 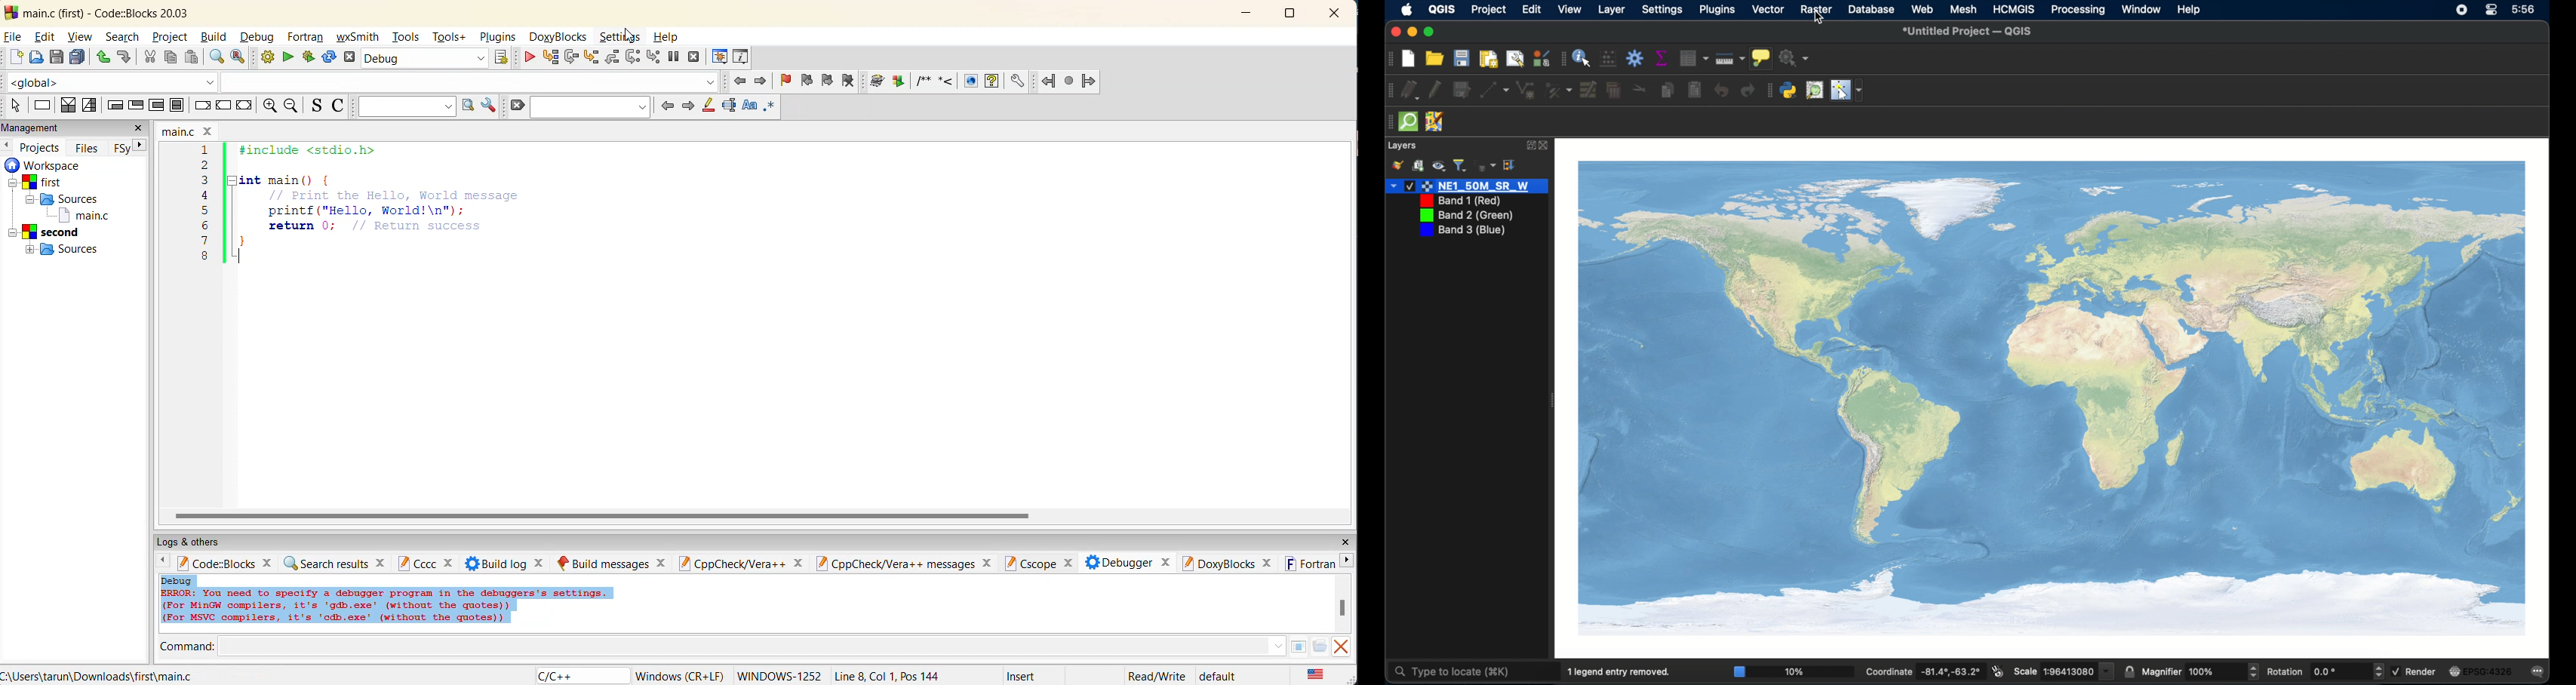 I want to click on toolbar, so click(x=1635, y=59).